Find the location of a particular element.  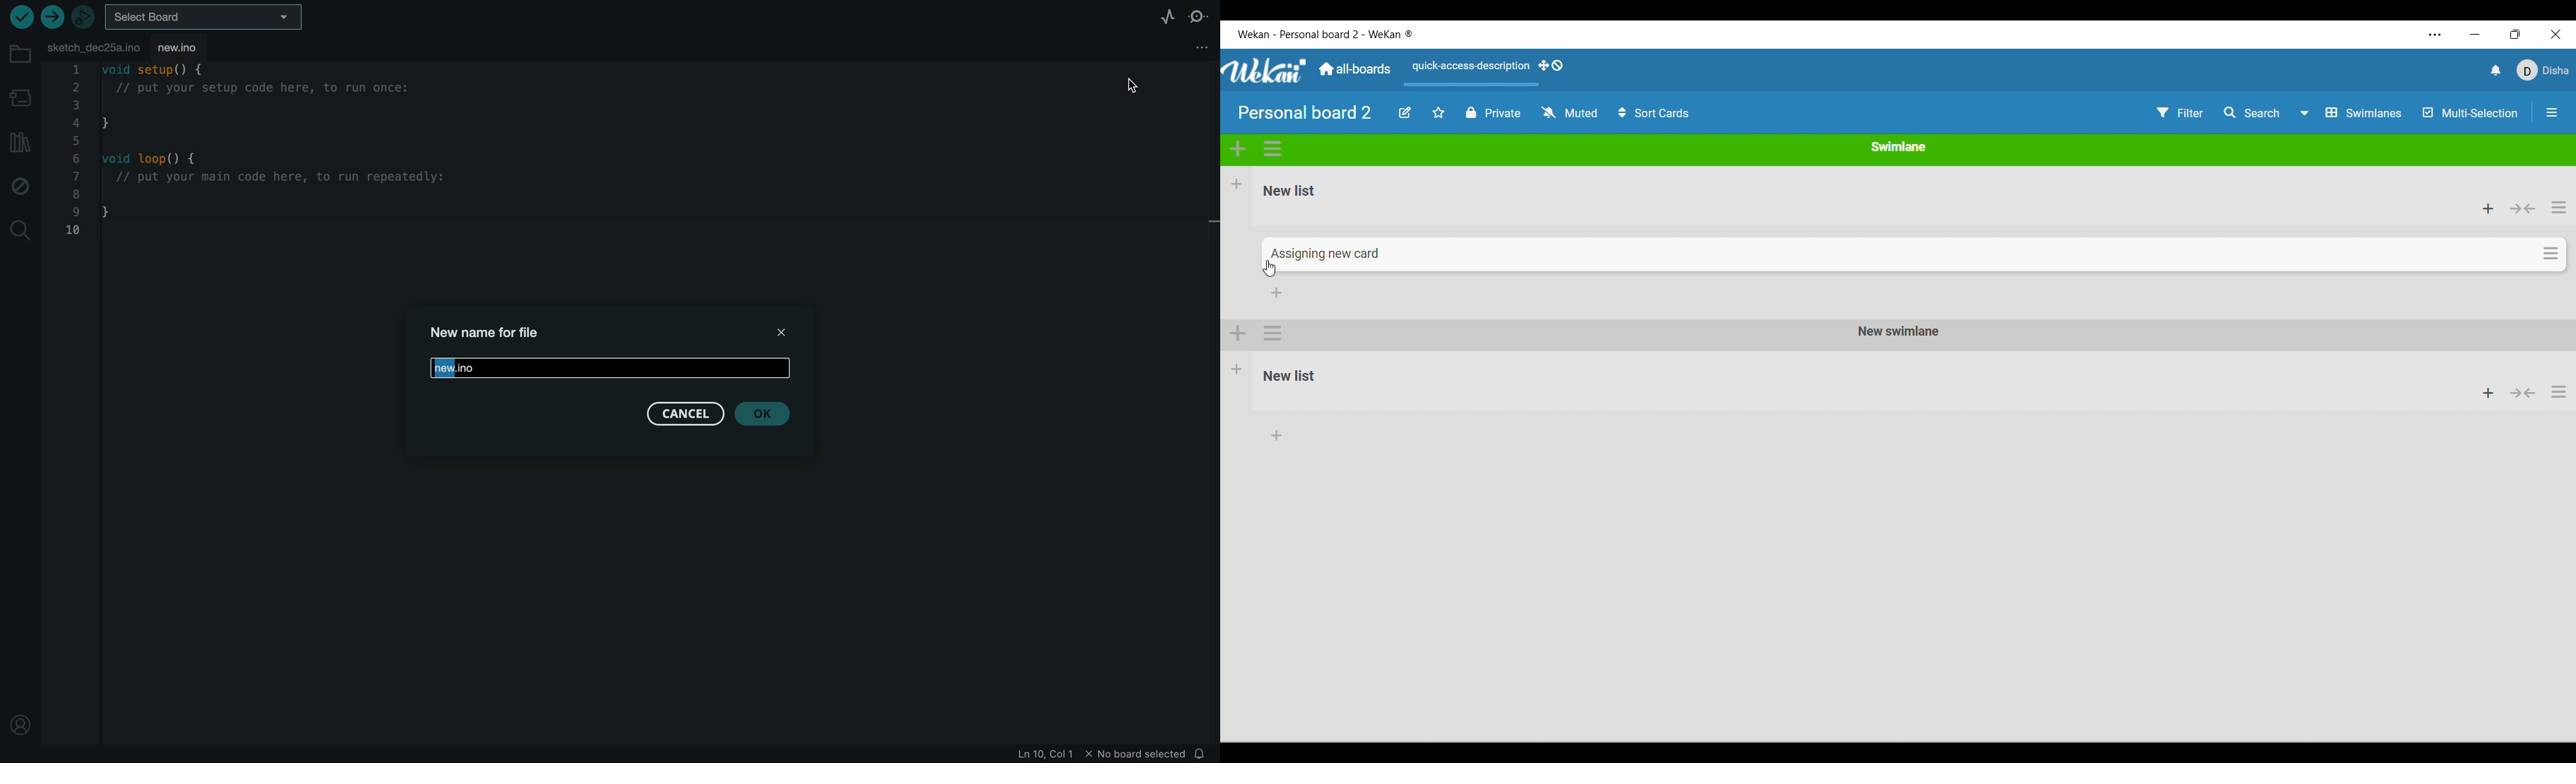

Cursor on Current card is located at coordinates (1591, 254).